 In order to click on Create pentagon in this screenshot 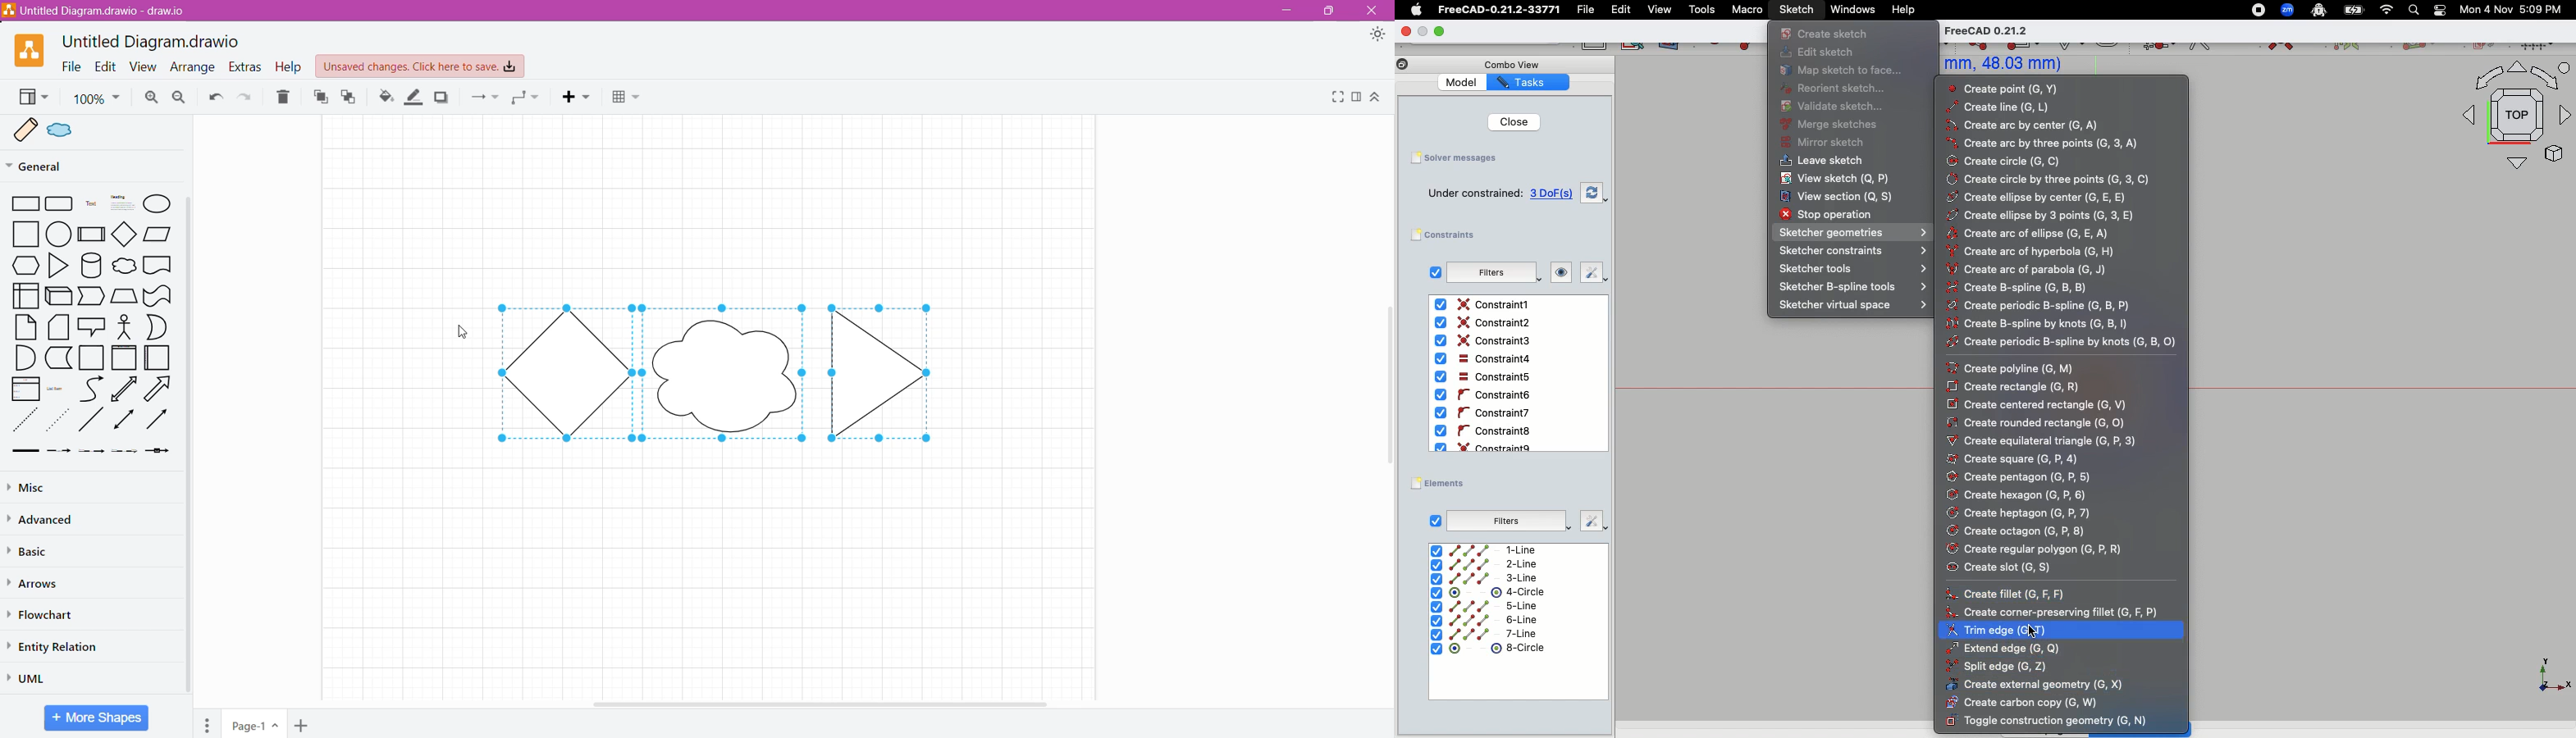, I will do `click(2019, 476)`.